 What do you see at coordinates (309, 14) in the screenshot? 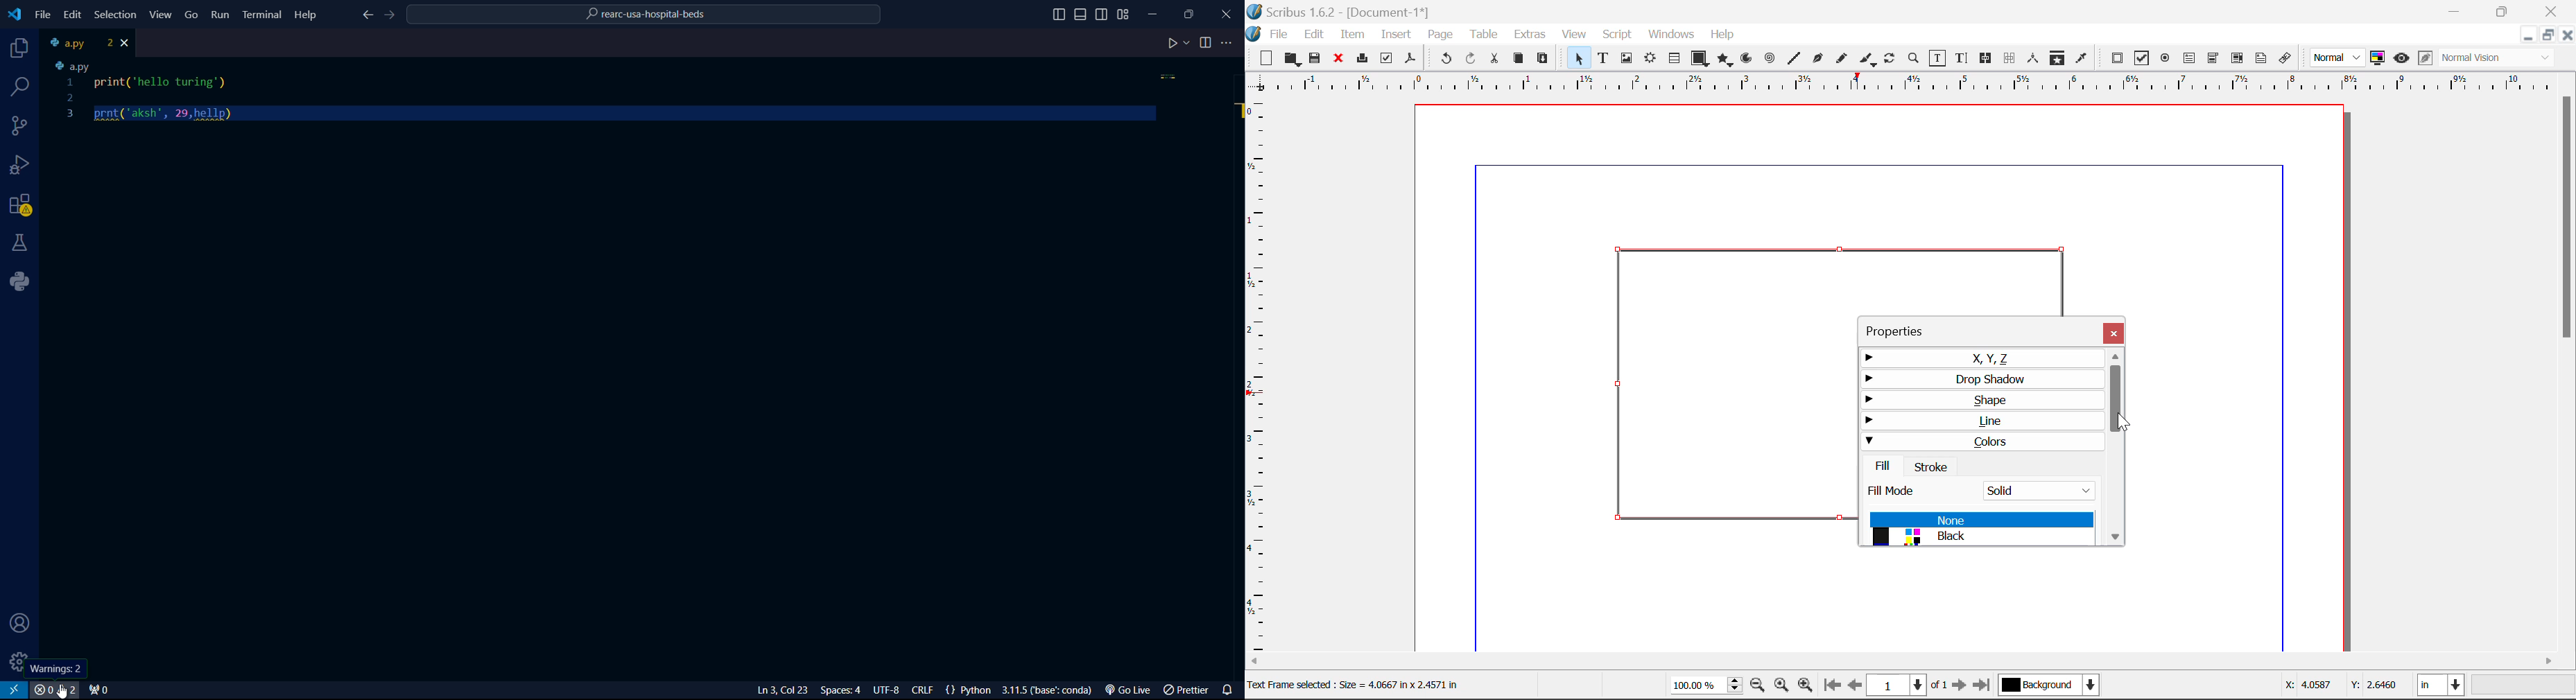
I see `Help` at bounding box center [309, 14].